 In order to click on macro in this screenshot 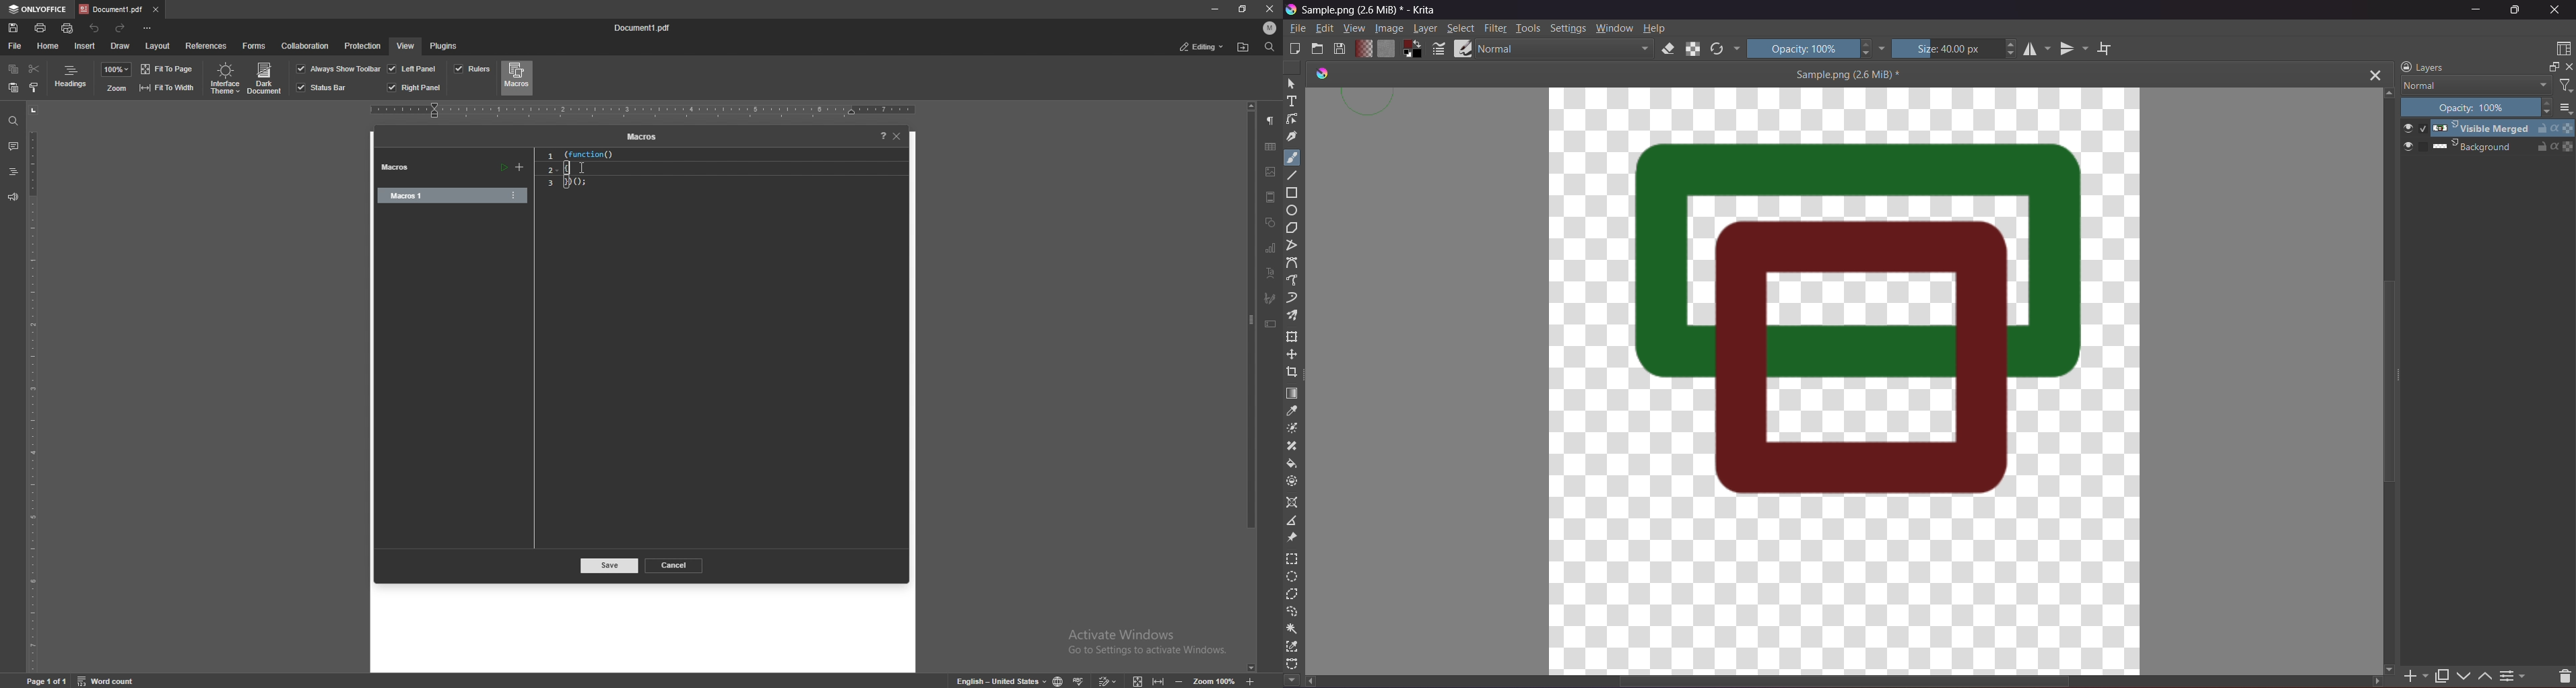, I will do `click(436, 196)`.